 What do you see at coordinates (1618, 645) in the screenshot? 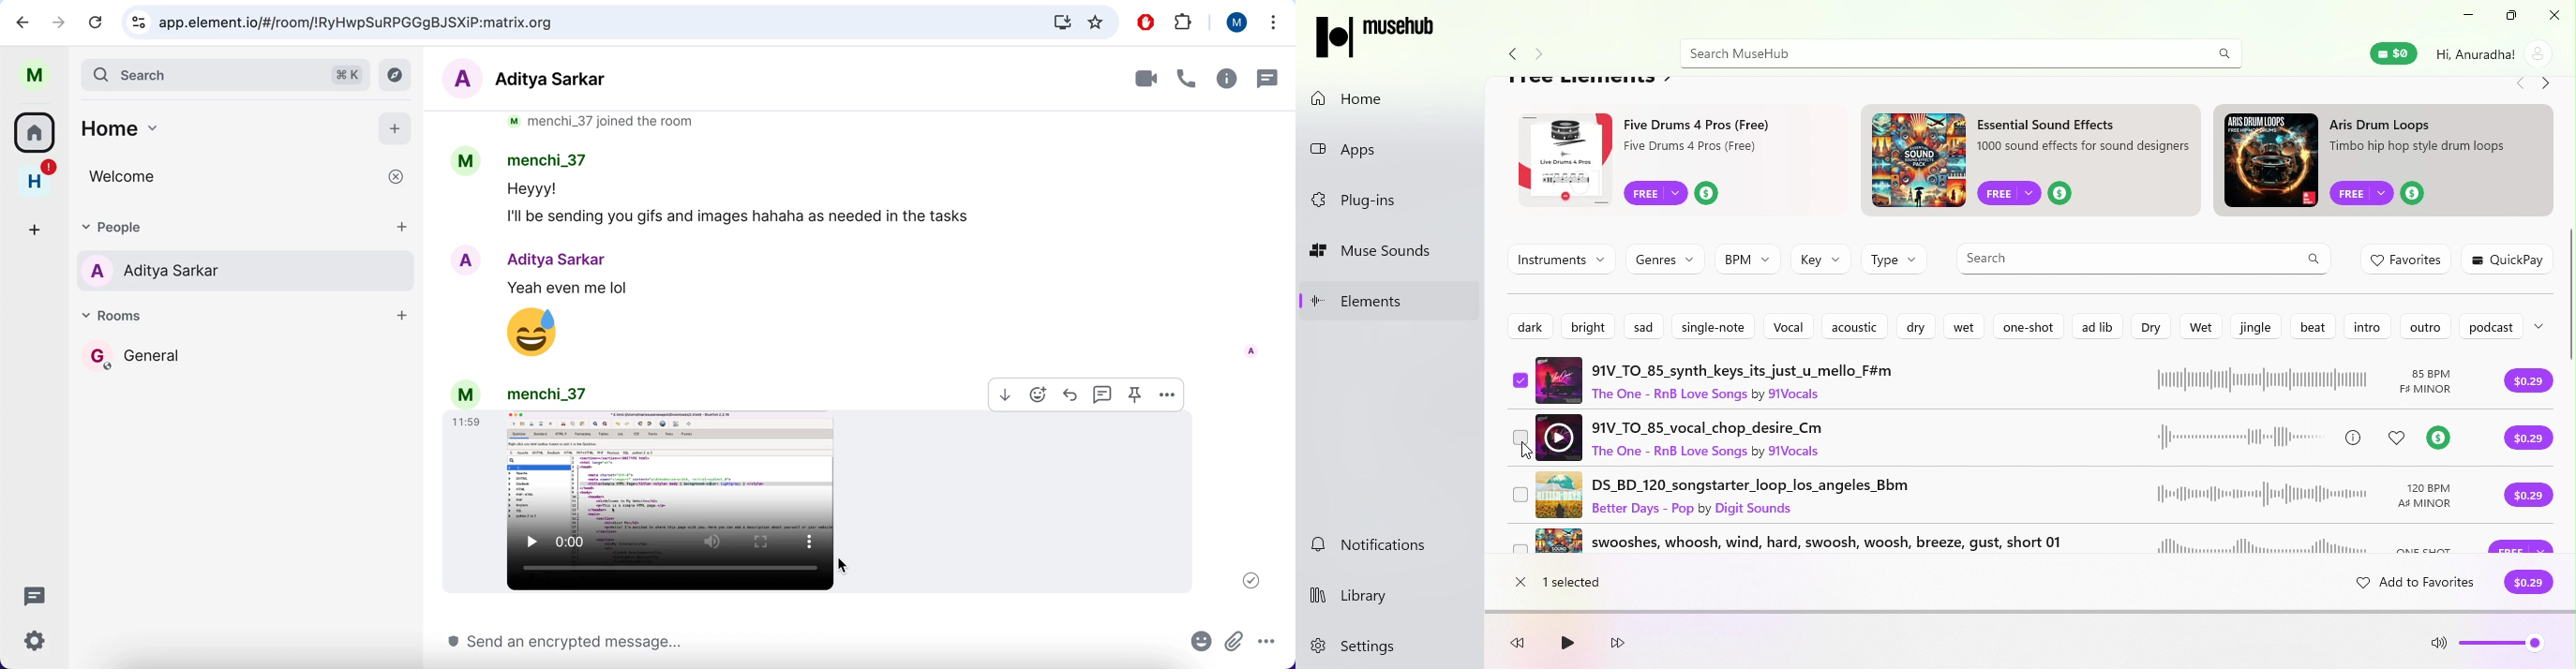
I see `Fast forward` at bounding box center [1618, 645].